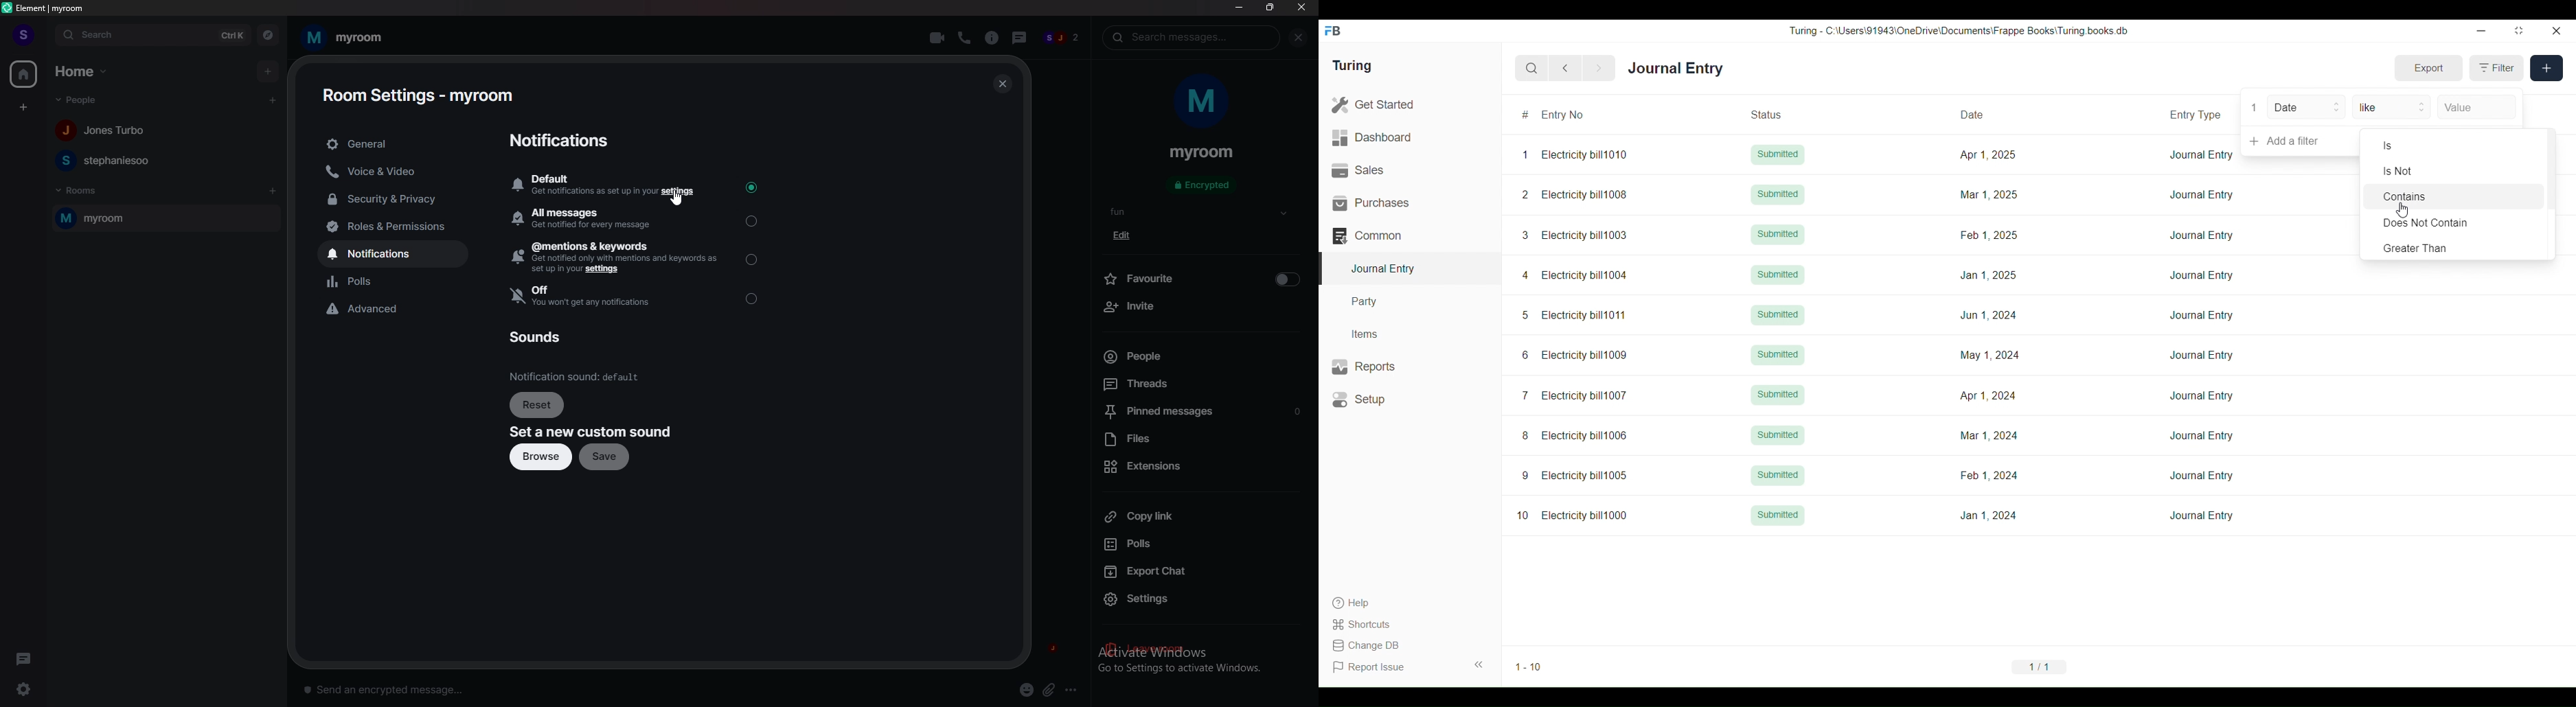  What do you see at coordinates (2202, 355) in the screenshot?
I see `Journal Entry` at bounding box center [2202, 355].